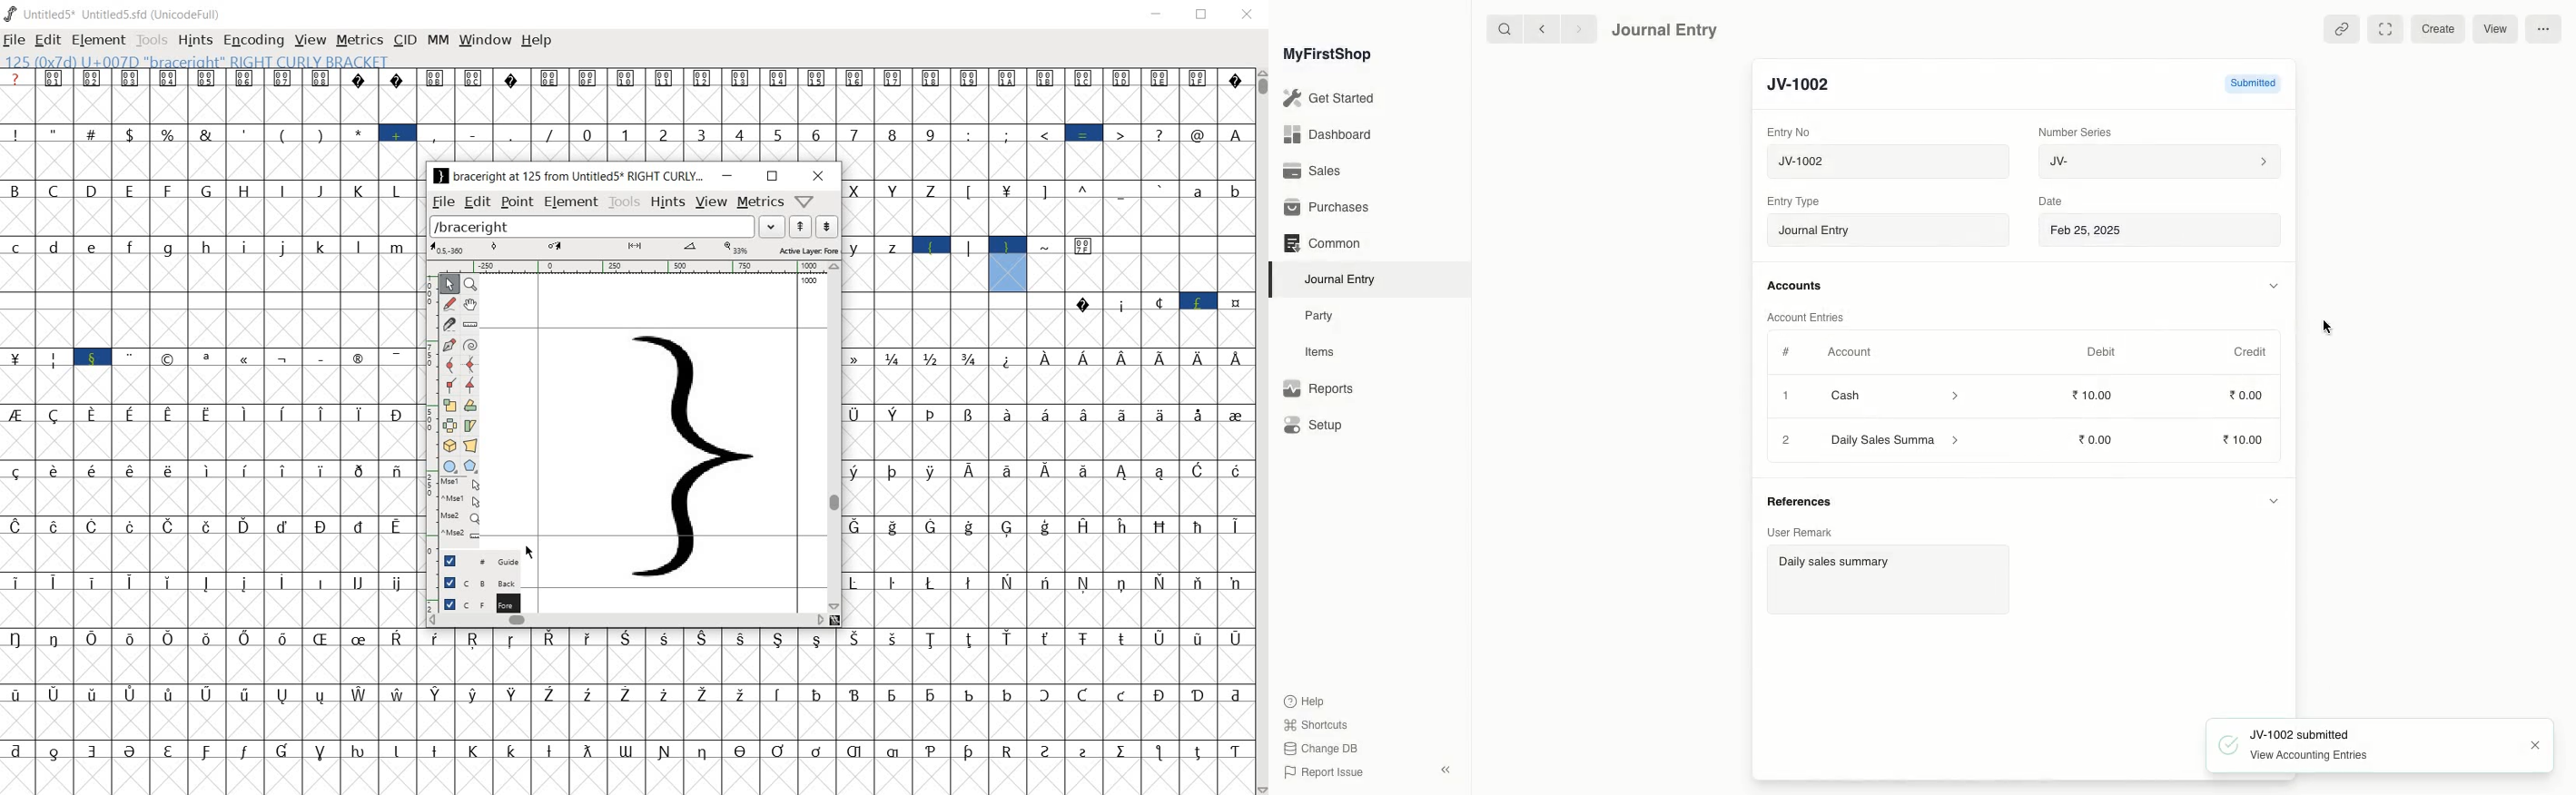  What do you see at coordinates (450, 384) in the screenshot?
I see `Add a corner point` at bounding box center [450, 384].